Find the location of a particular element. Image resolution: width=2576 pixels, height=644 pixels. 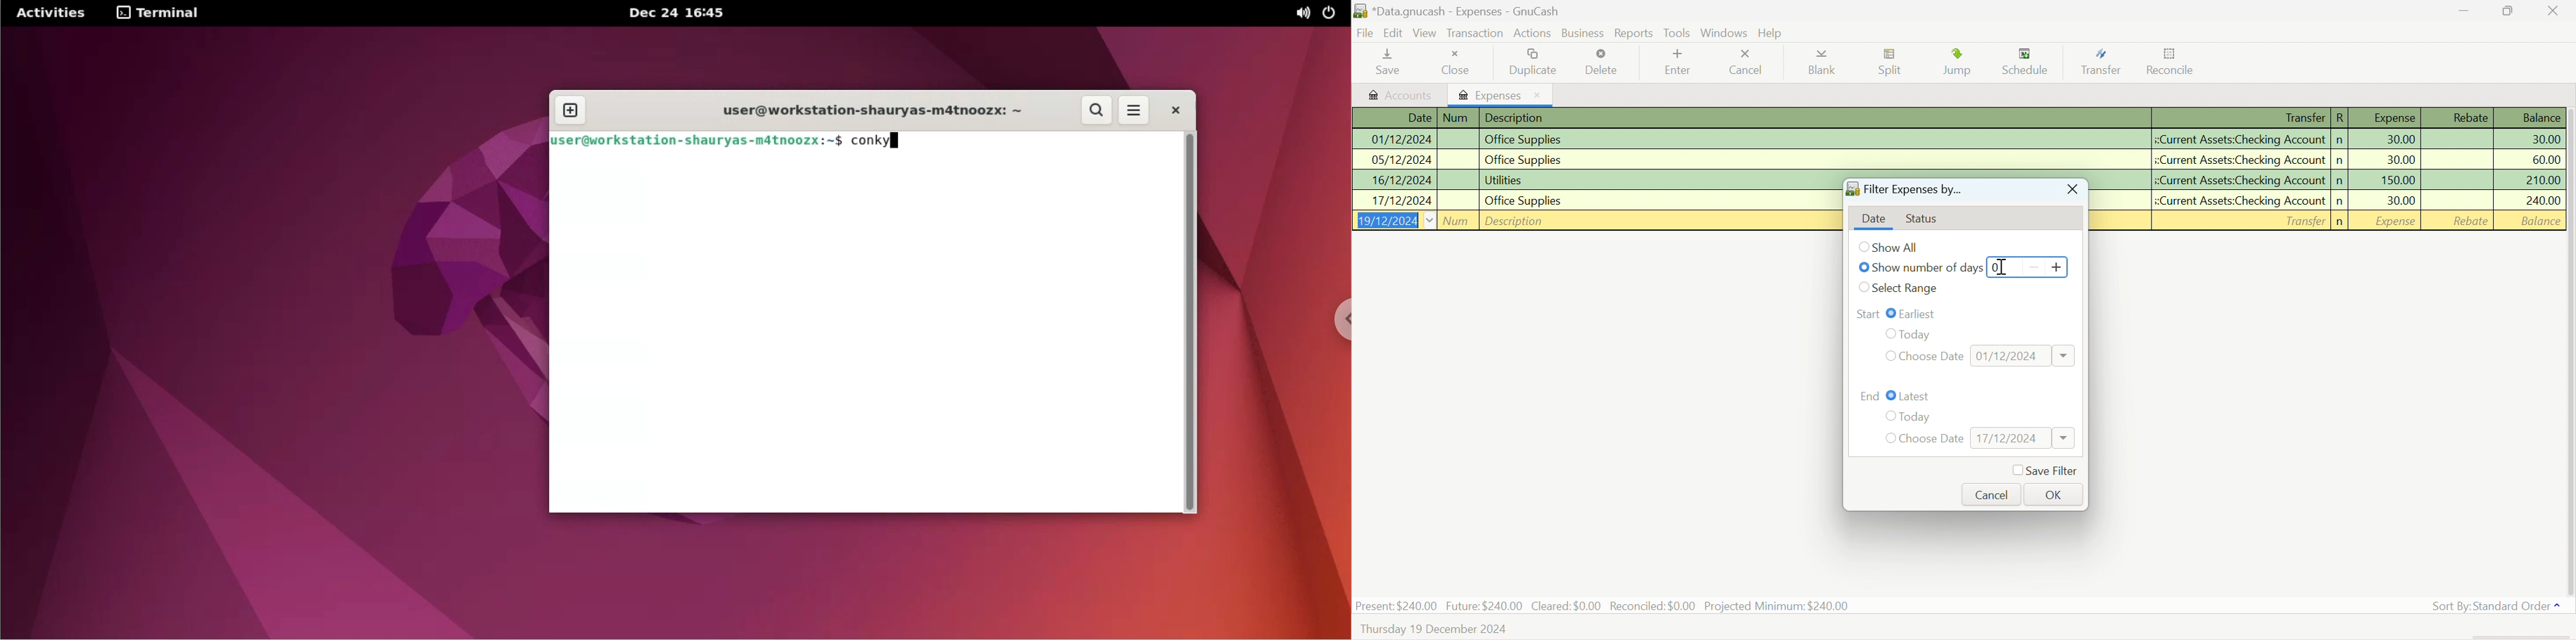

Earliest is located at coordinates (1922, 313).